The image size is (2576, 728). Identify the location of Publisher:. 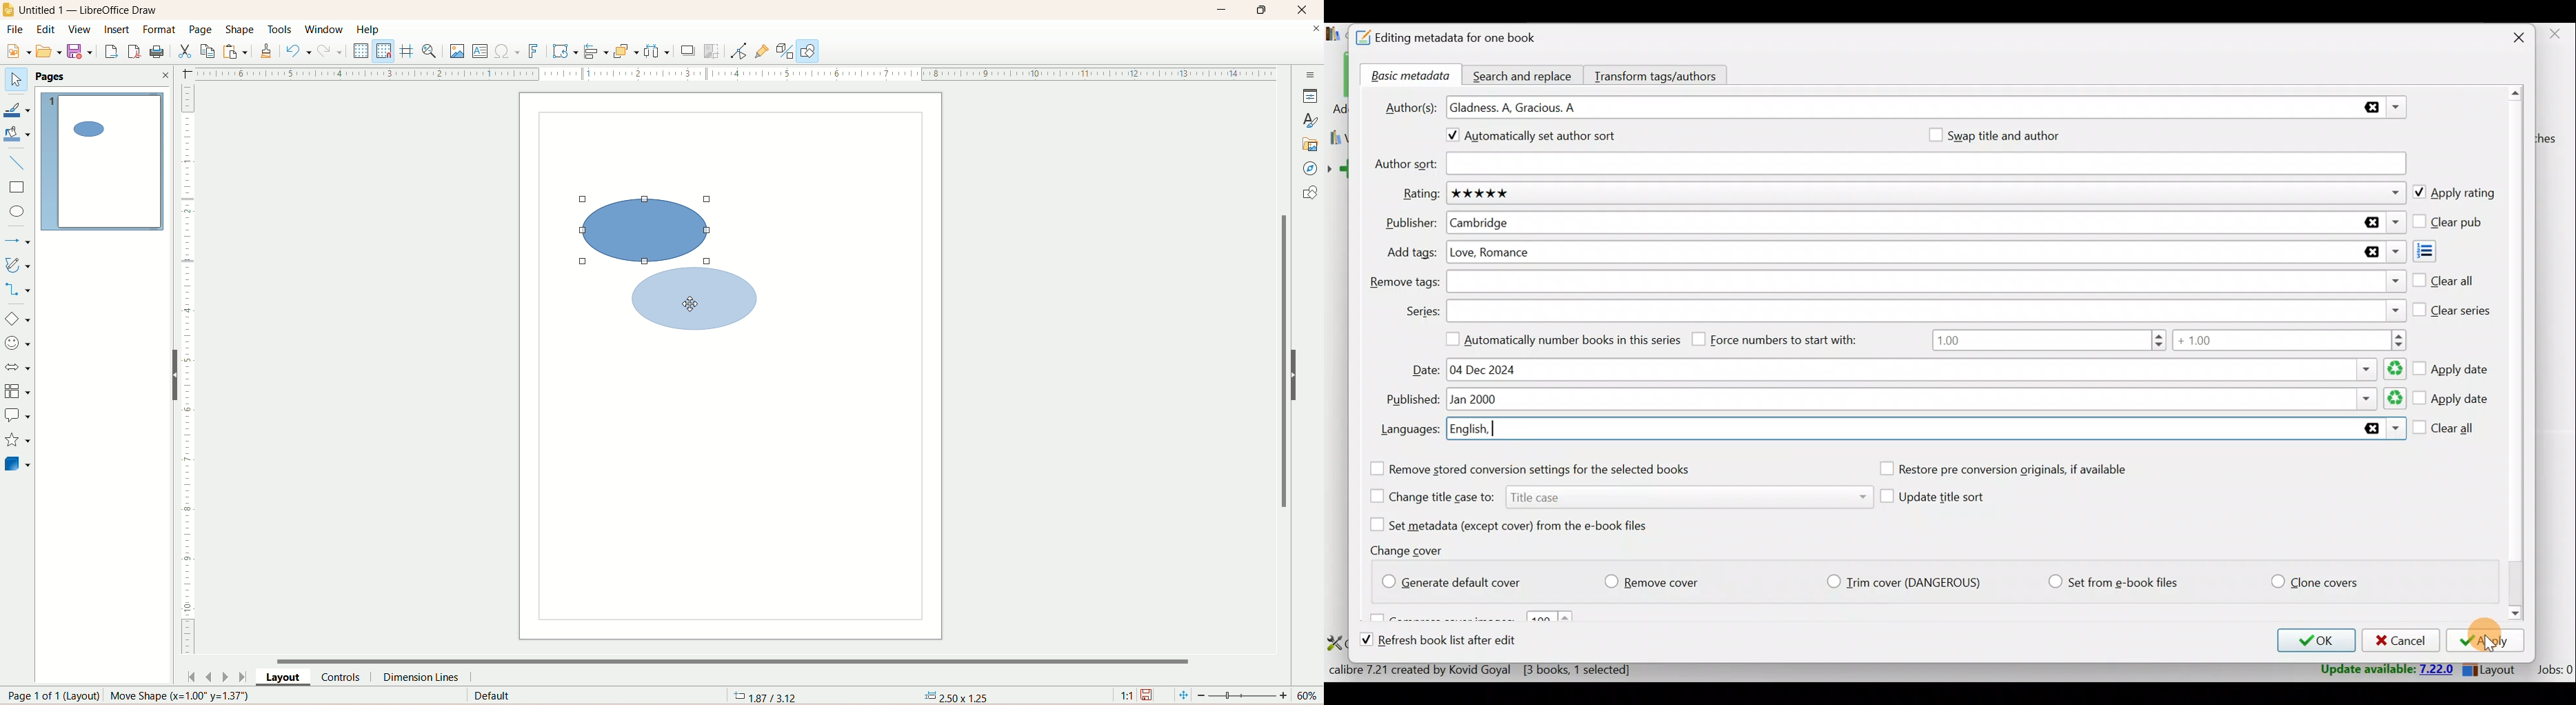
(1411, 223).